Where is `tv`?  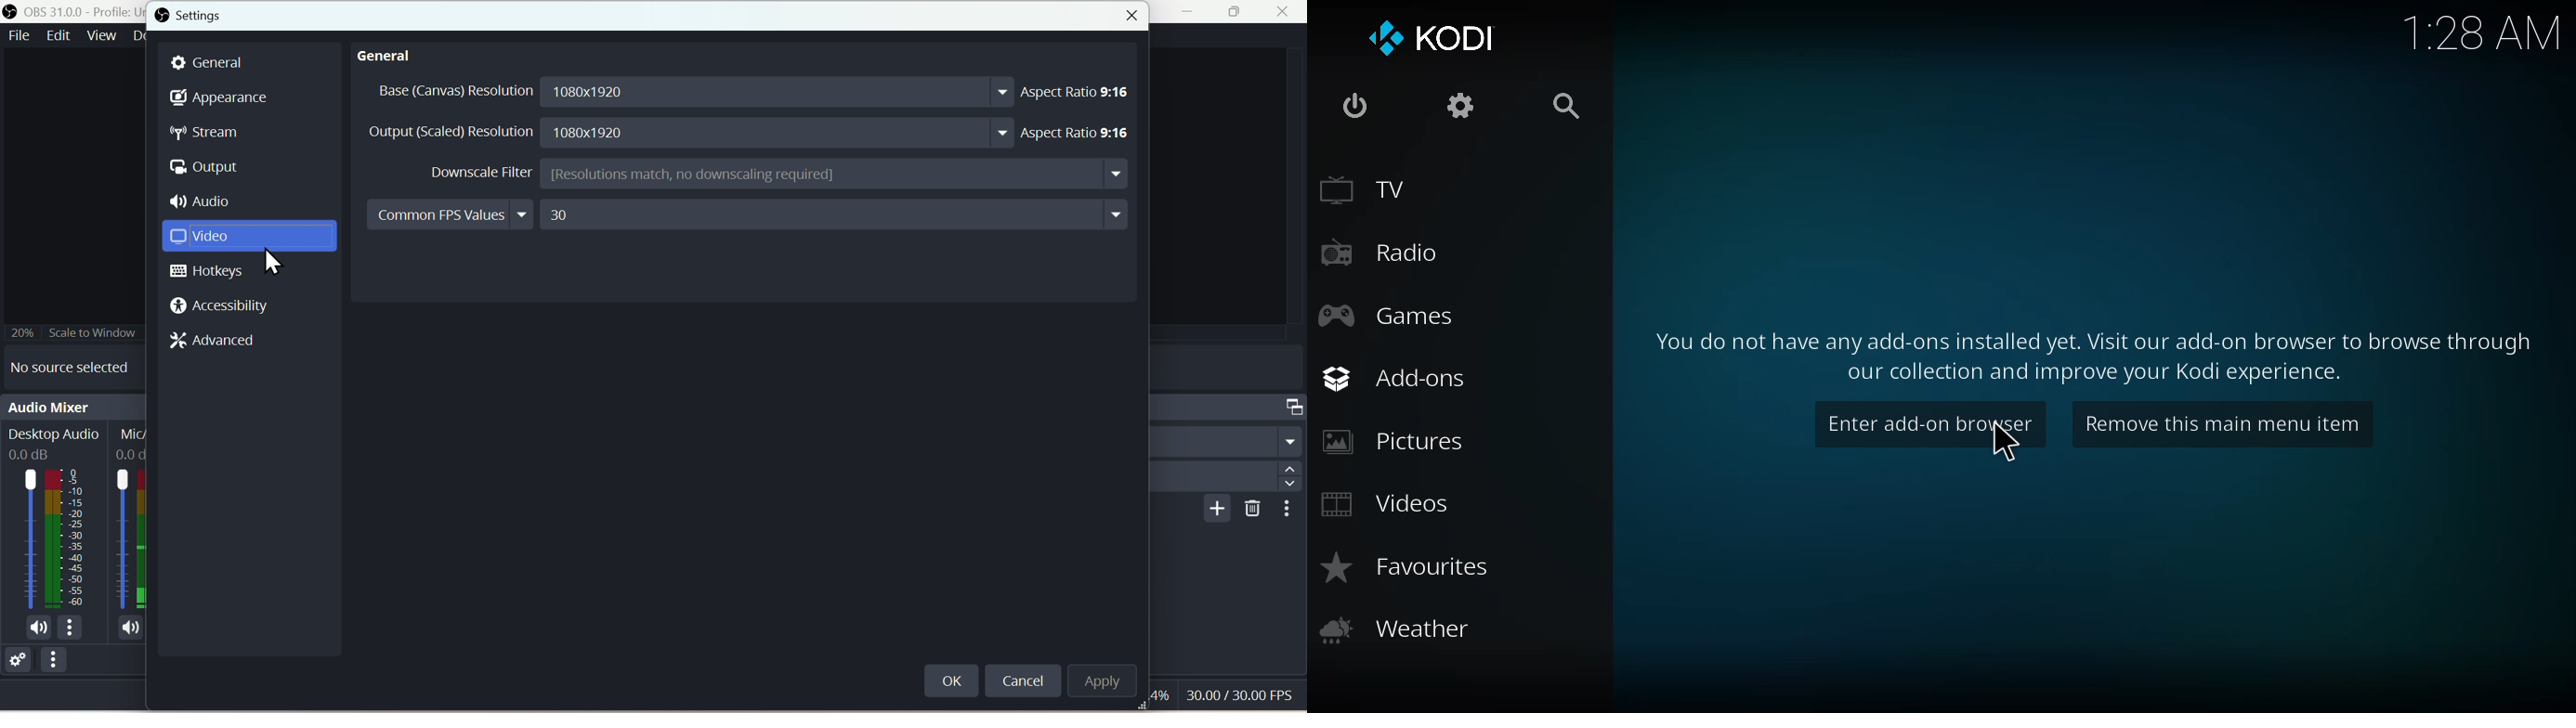 tv is located at coordinates (1363, 188).